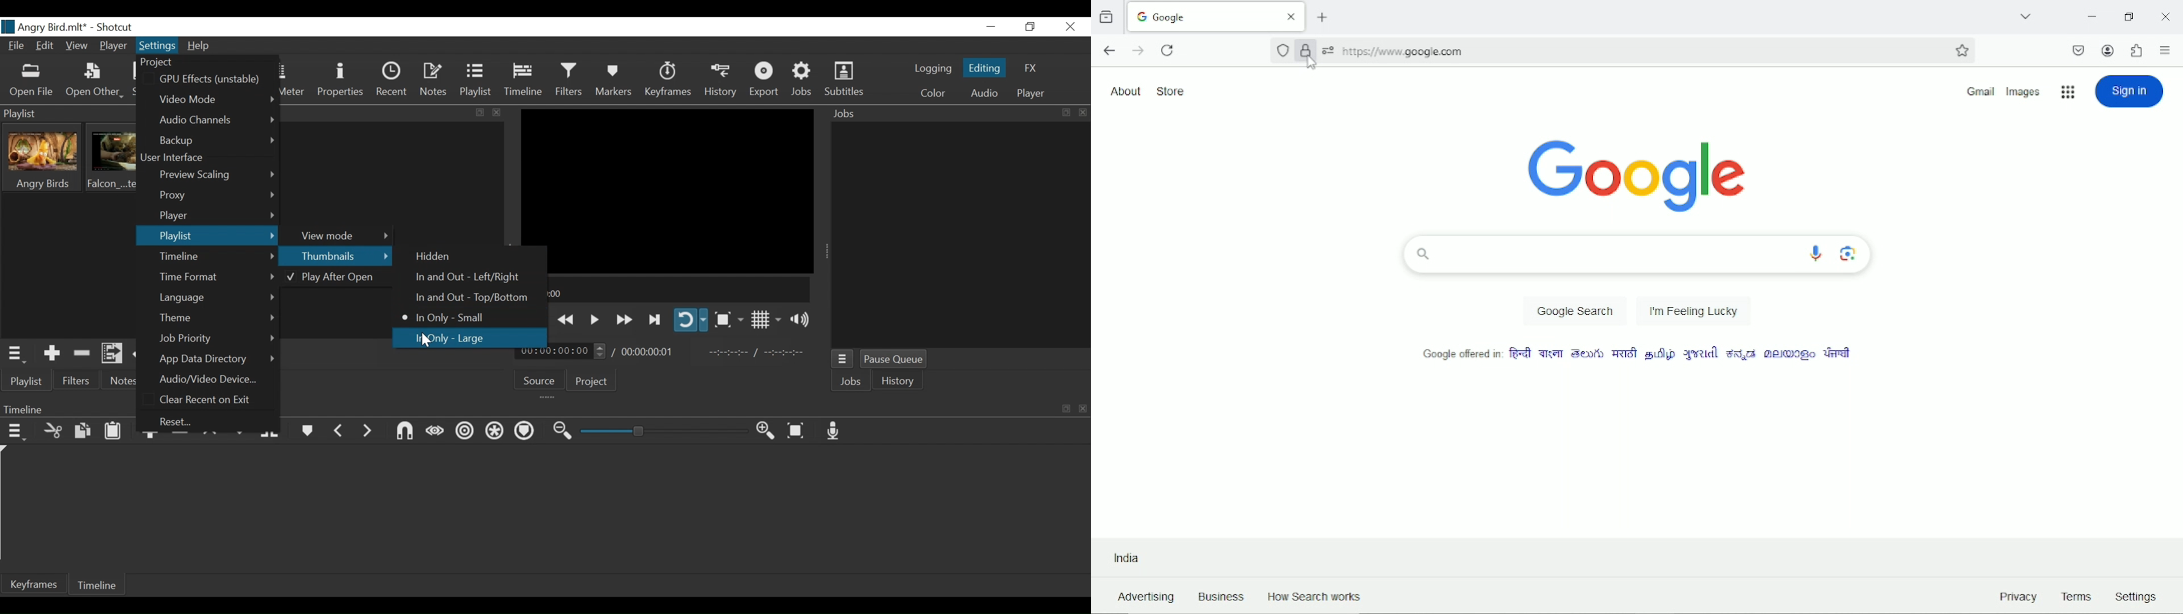  What do you see at coordinates (213, 379) in the screenshot?
I see `Audio/Video Device` at bounding box center [213, 379].